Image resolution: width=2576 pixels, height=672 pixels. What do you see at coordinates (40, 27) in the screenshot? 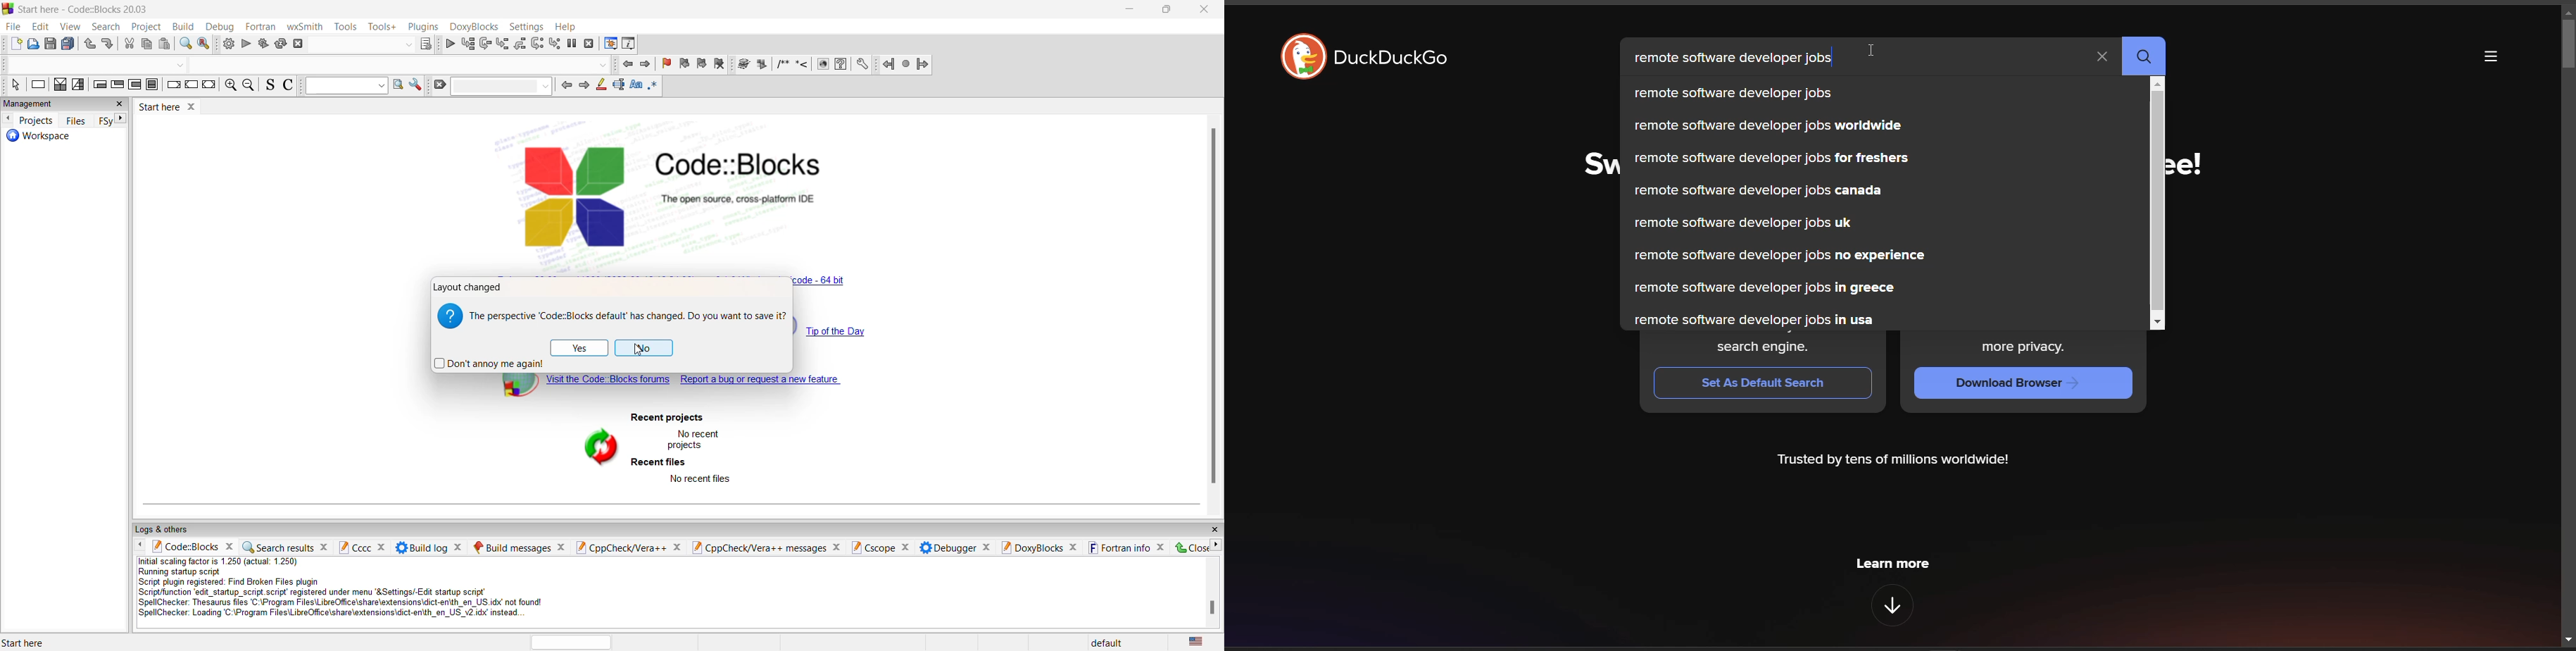
I see `edit` at bounding box center [40, 27].